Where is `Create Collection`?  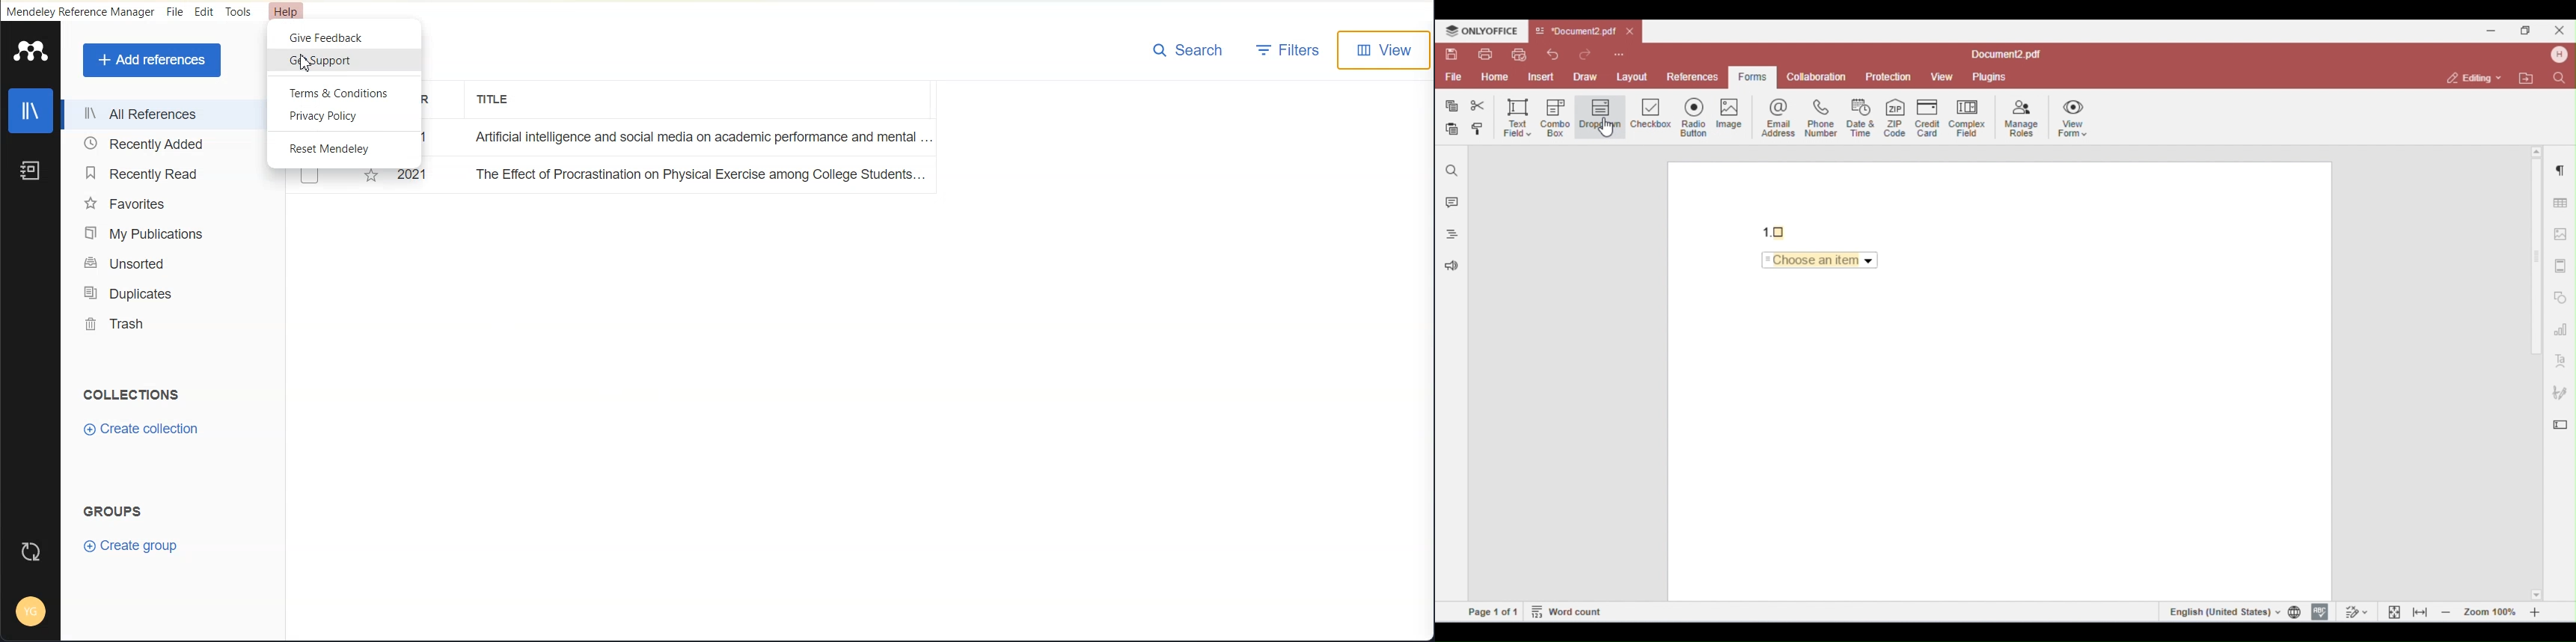 Create Collection is located at coordinates (141, 429).